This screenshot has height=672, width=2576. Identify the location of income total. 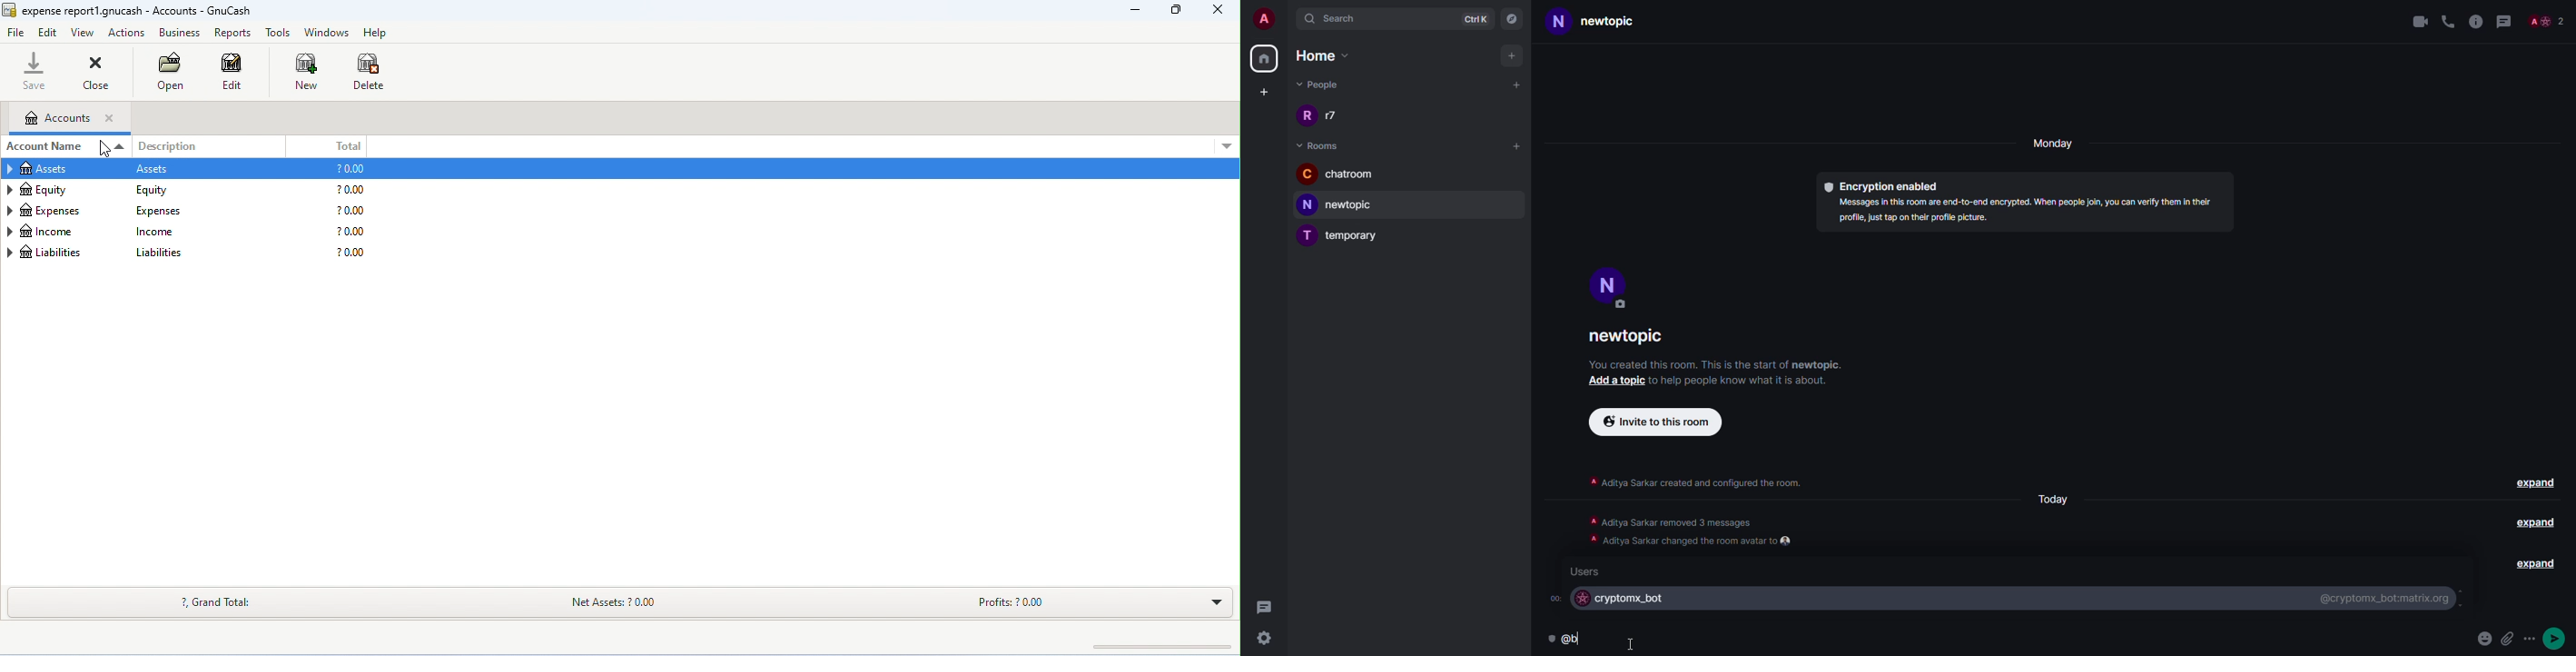
(354, 233).